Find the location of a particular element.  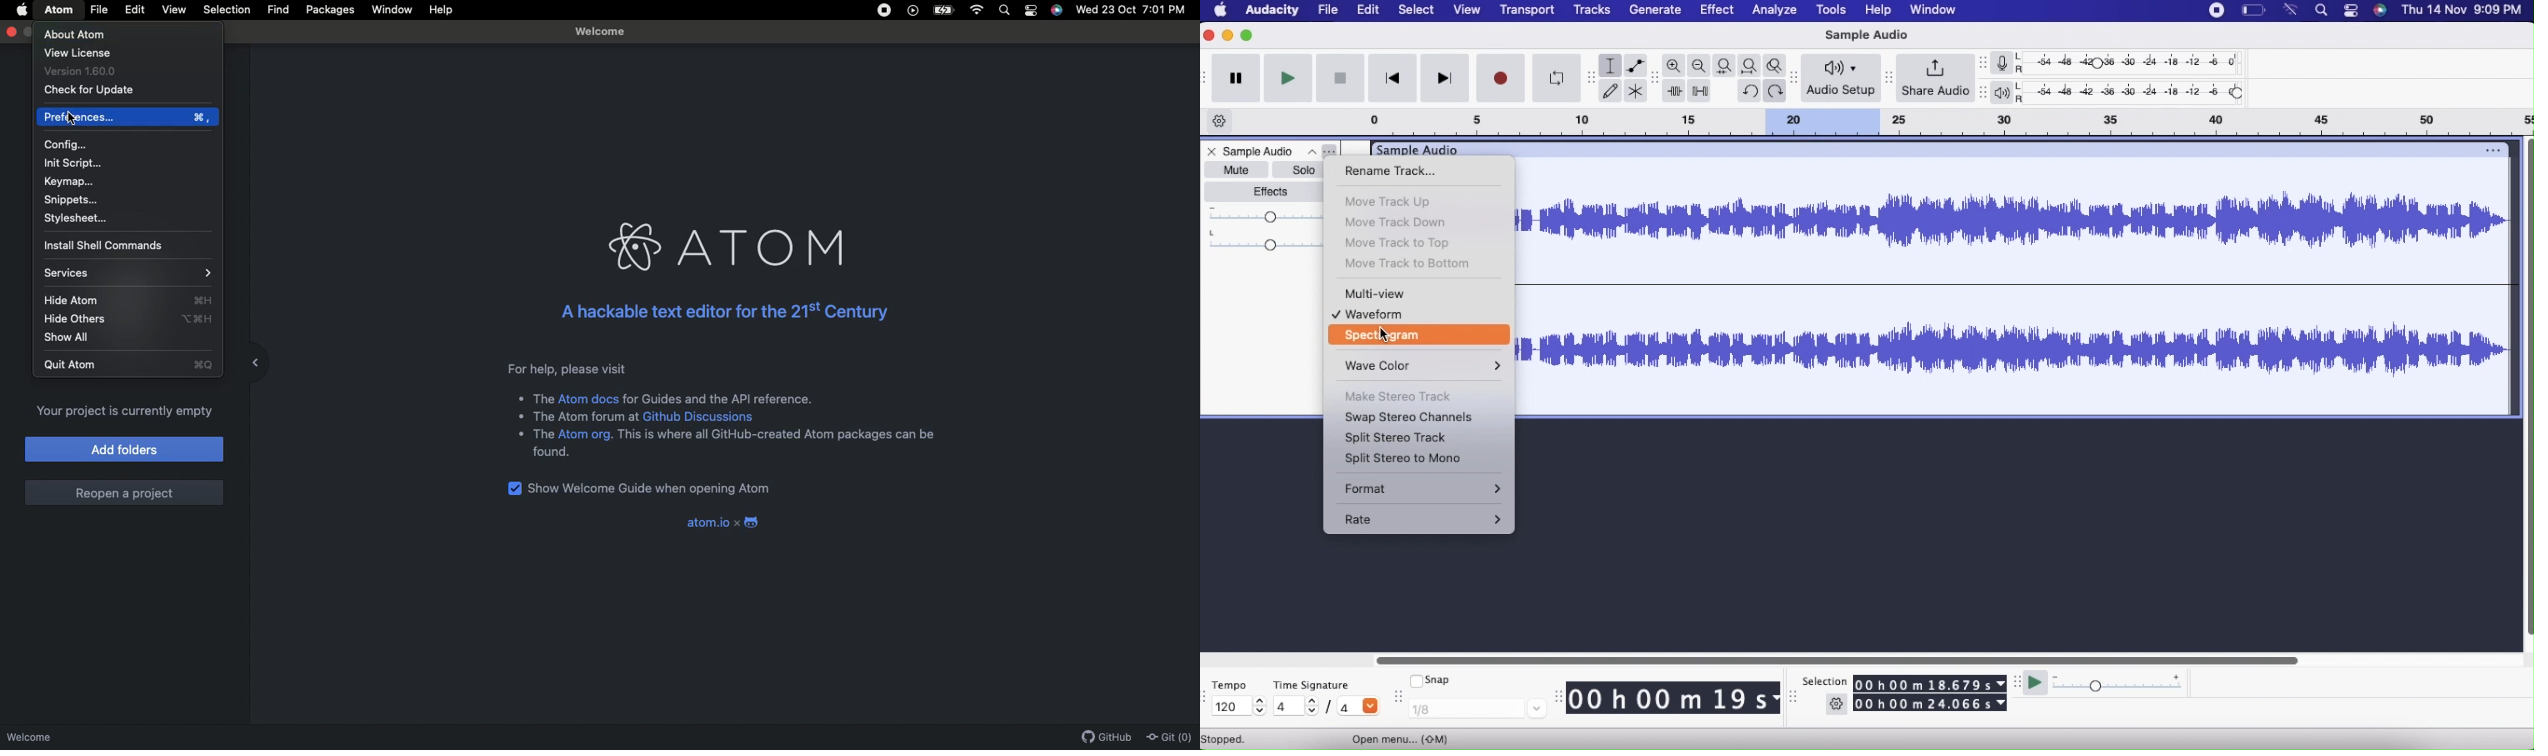

120 is located at coordinates (1241, 706).